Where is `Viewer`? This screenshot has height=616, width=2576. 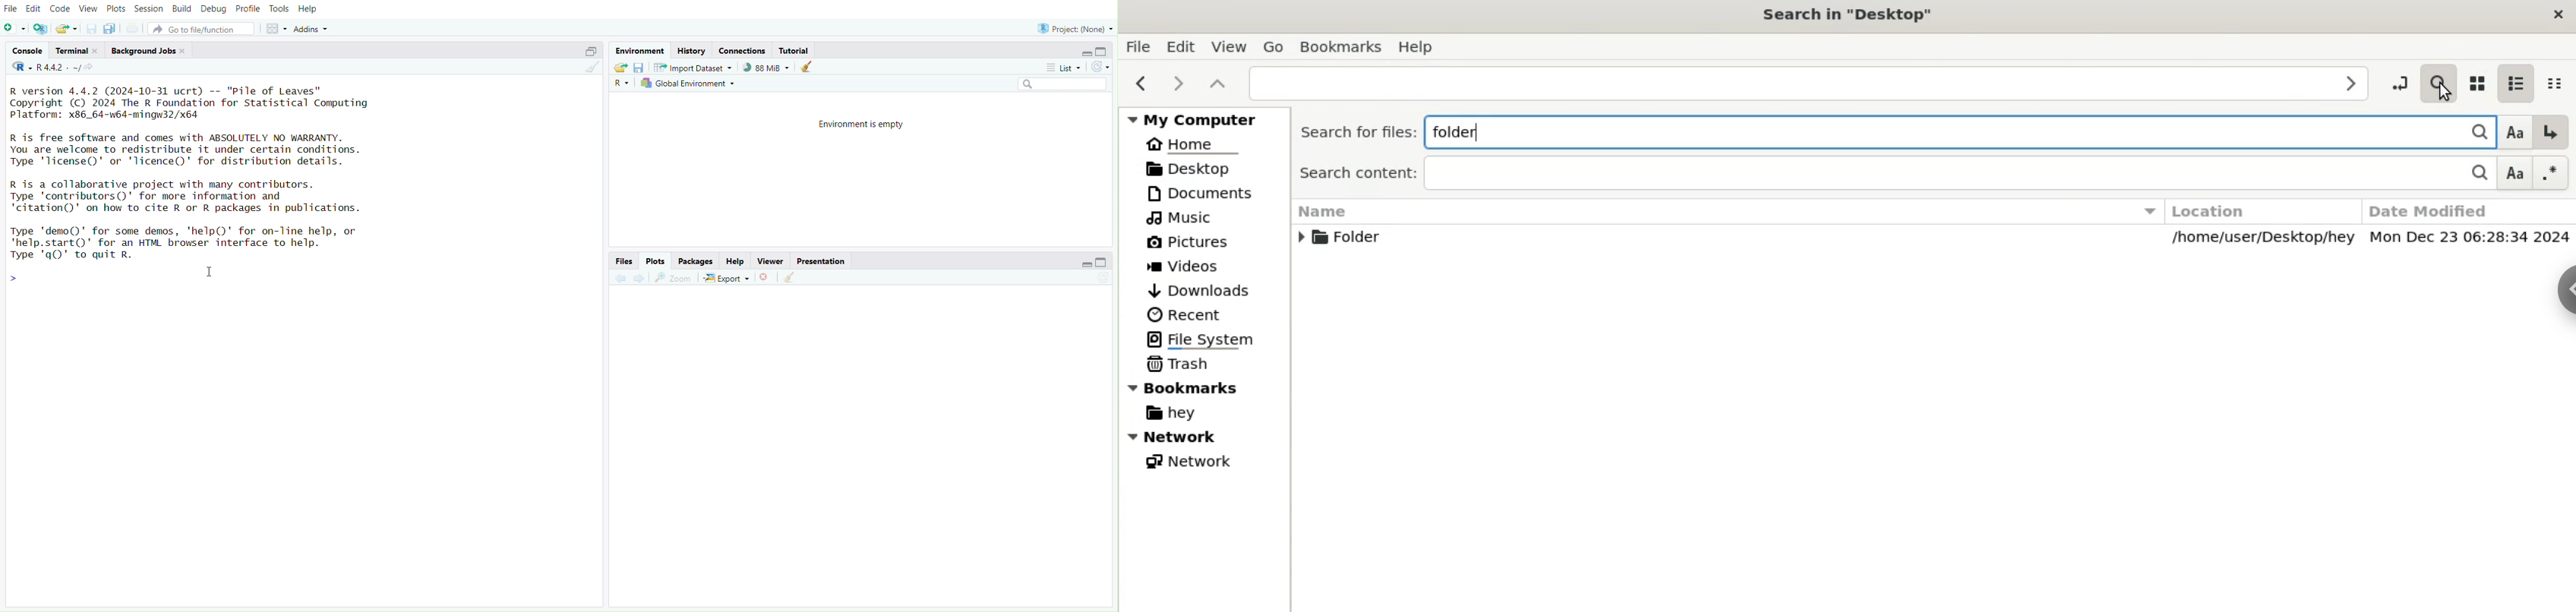
Viewer is located at coordinates (770, 262).